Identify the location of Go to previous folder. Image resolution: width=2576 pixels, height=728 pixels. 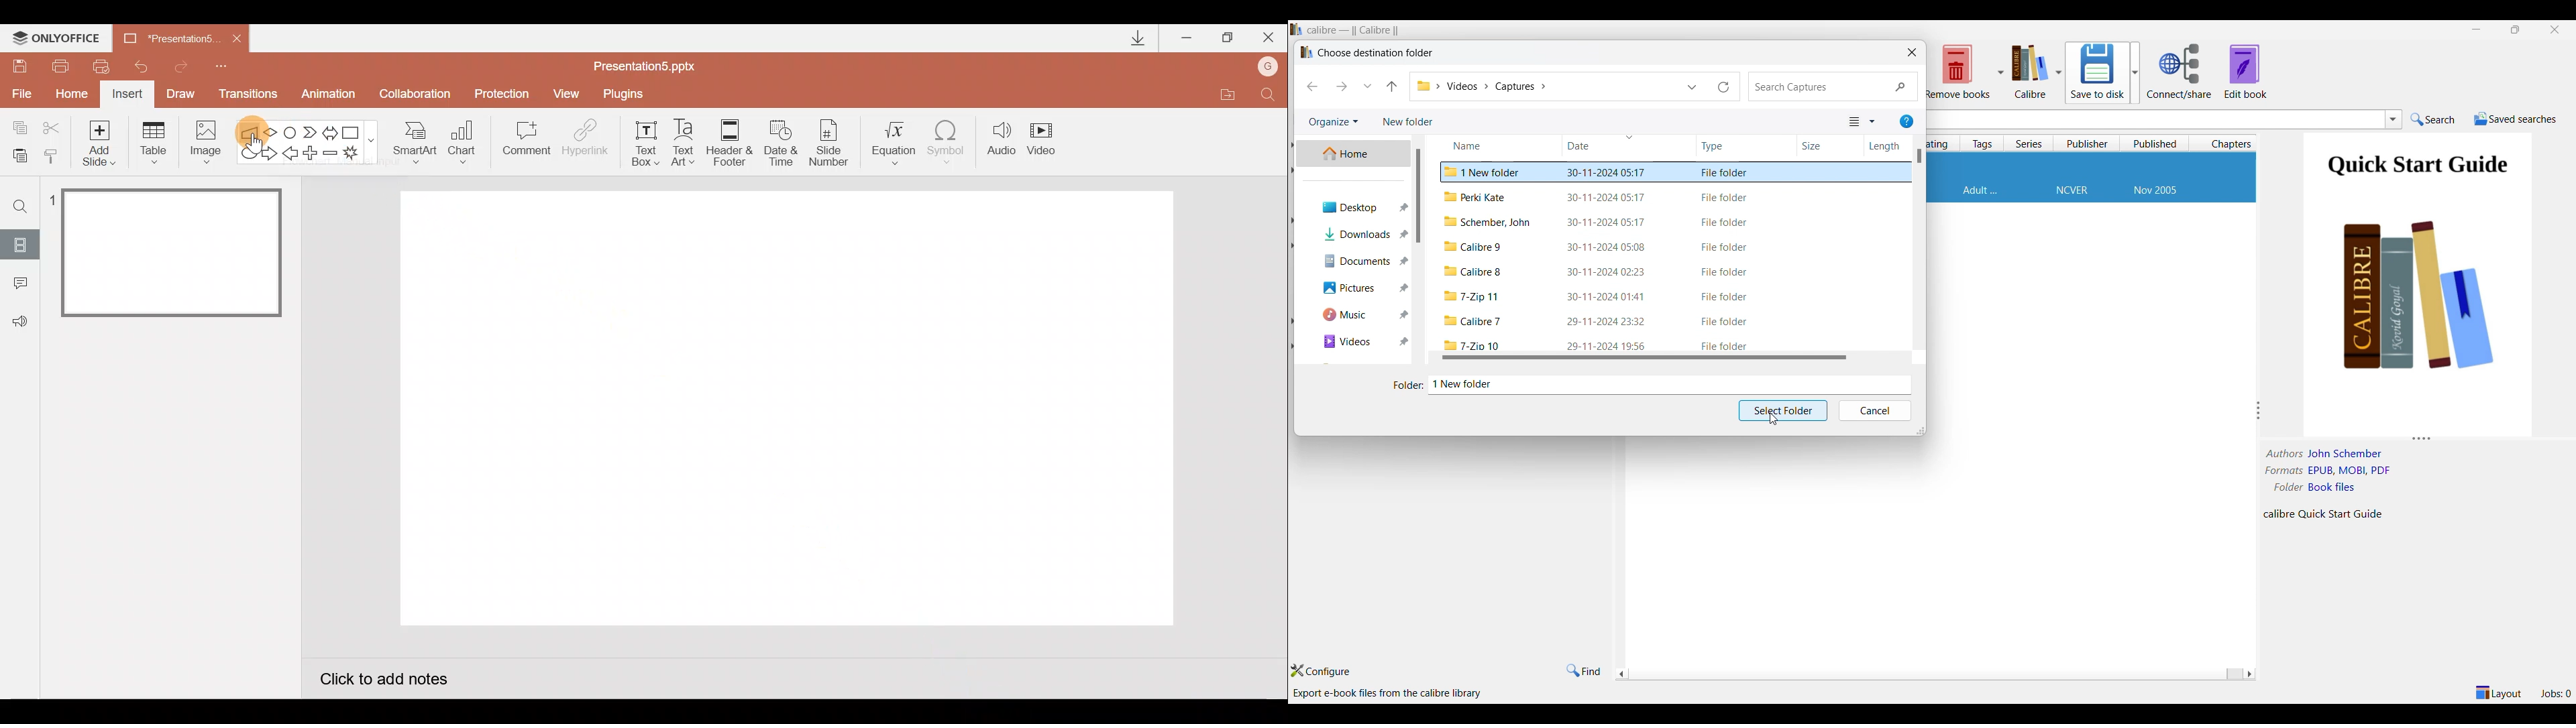
(1391, 86).